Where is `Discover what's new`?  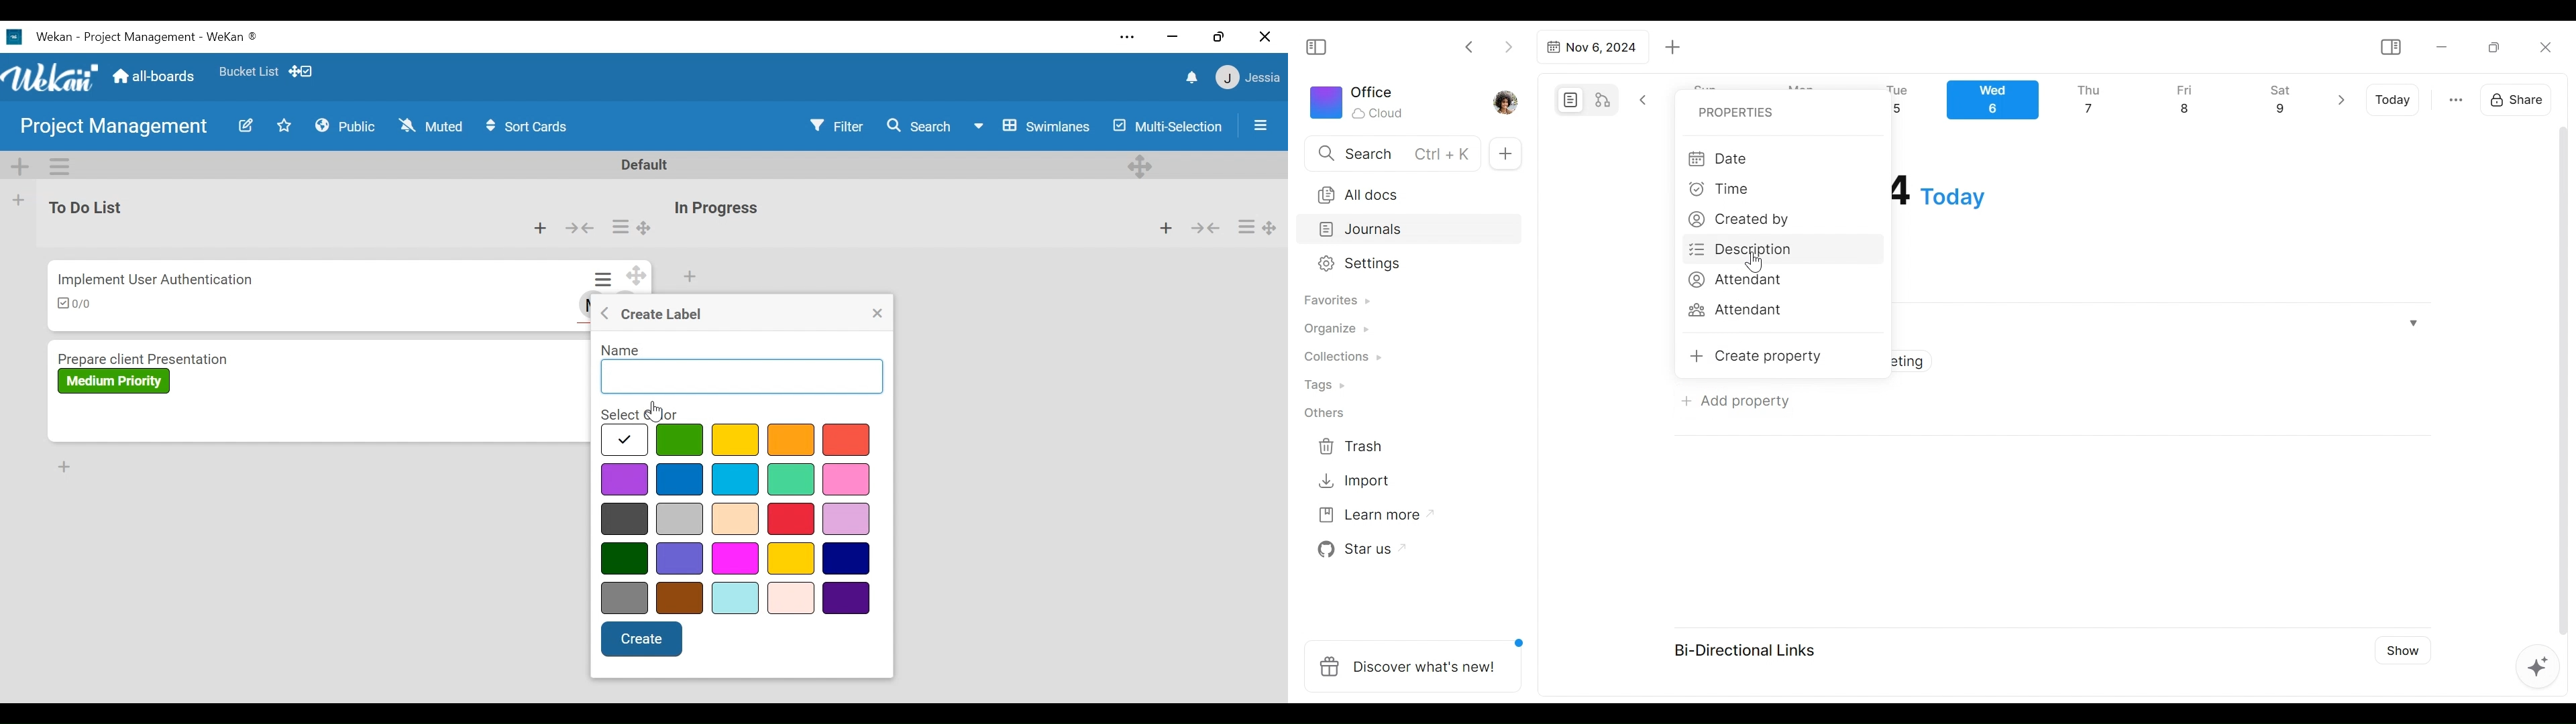
Discover what's new is located at coordinates (1418, 659).